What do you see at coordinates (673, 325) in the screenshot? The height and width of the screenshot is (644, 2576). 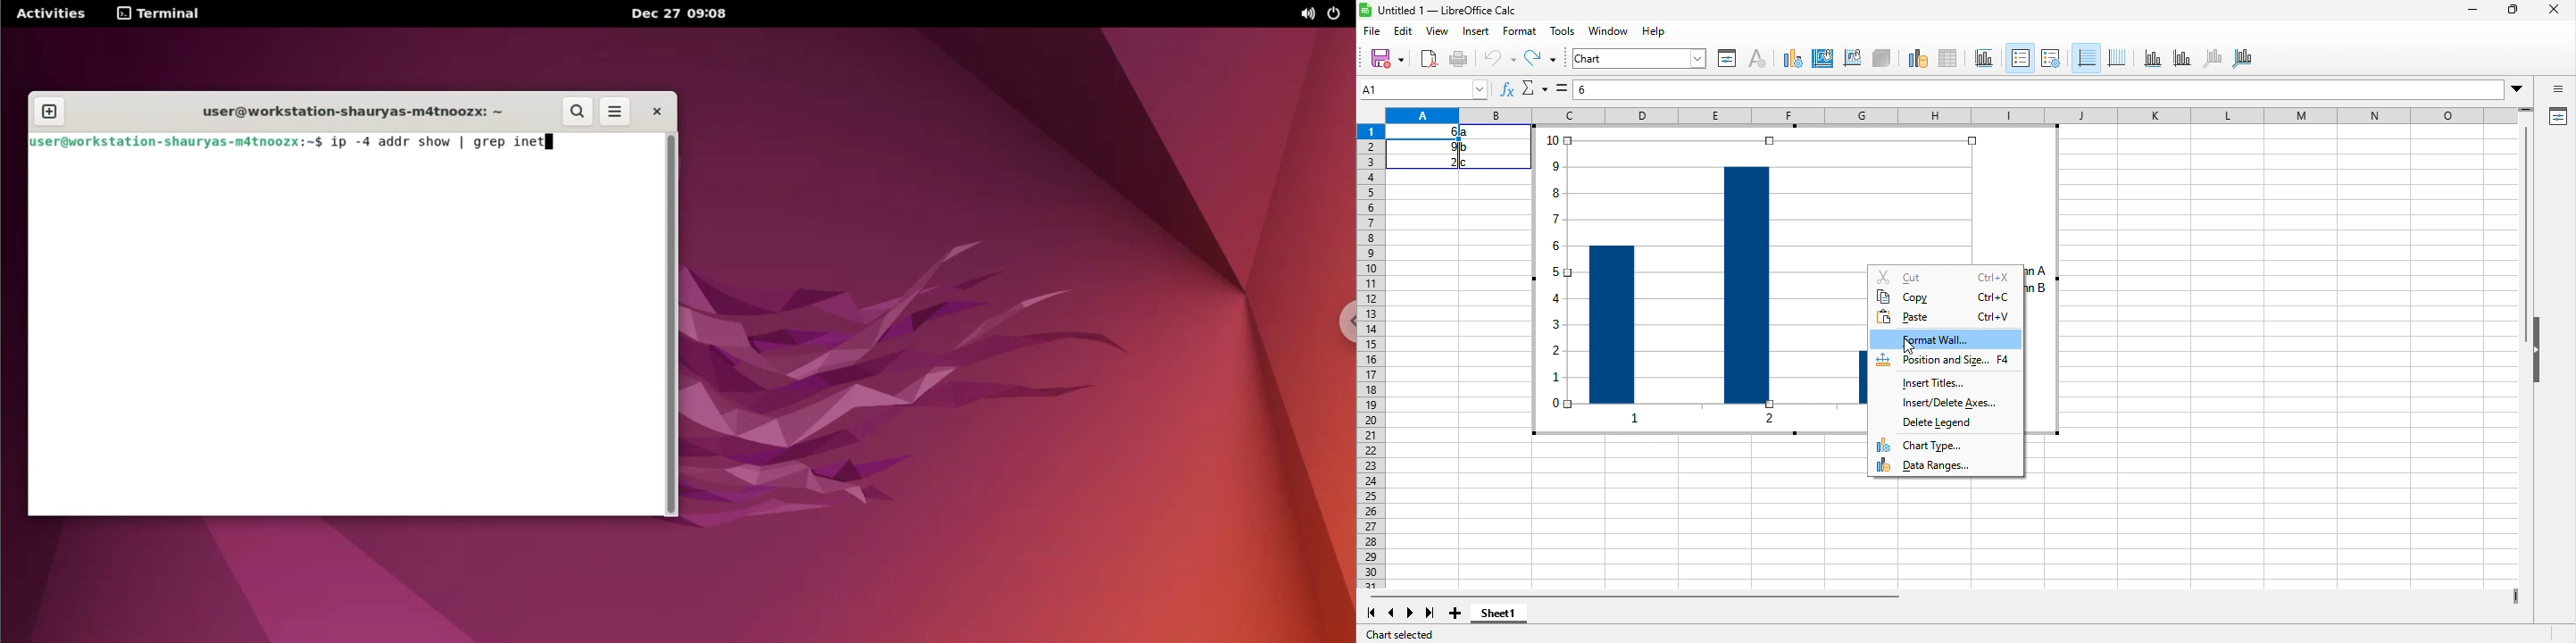 I see `scrollbar` at bounding box center [673, 325].